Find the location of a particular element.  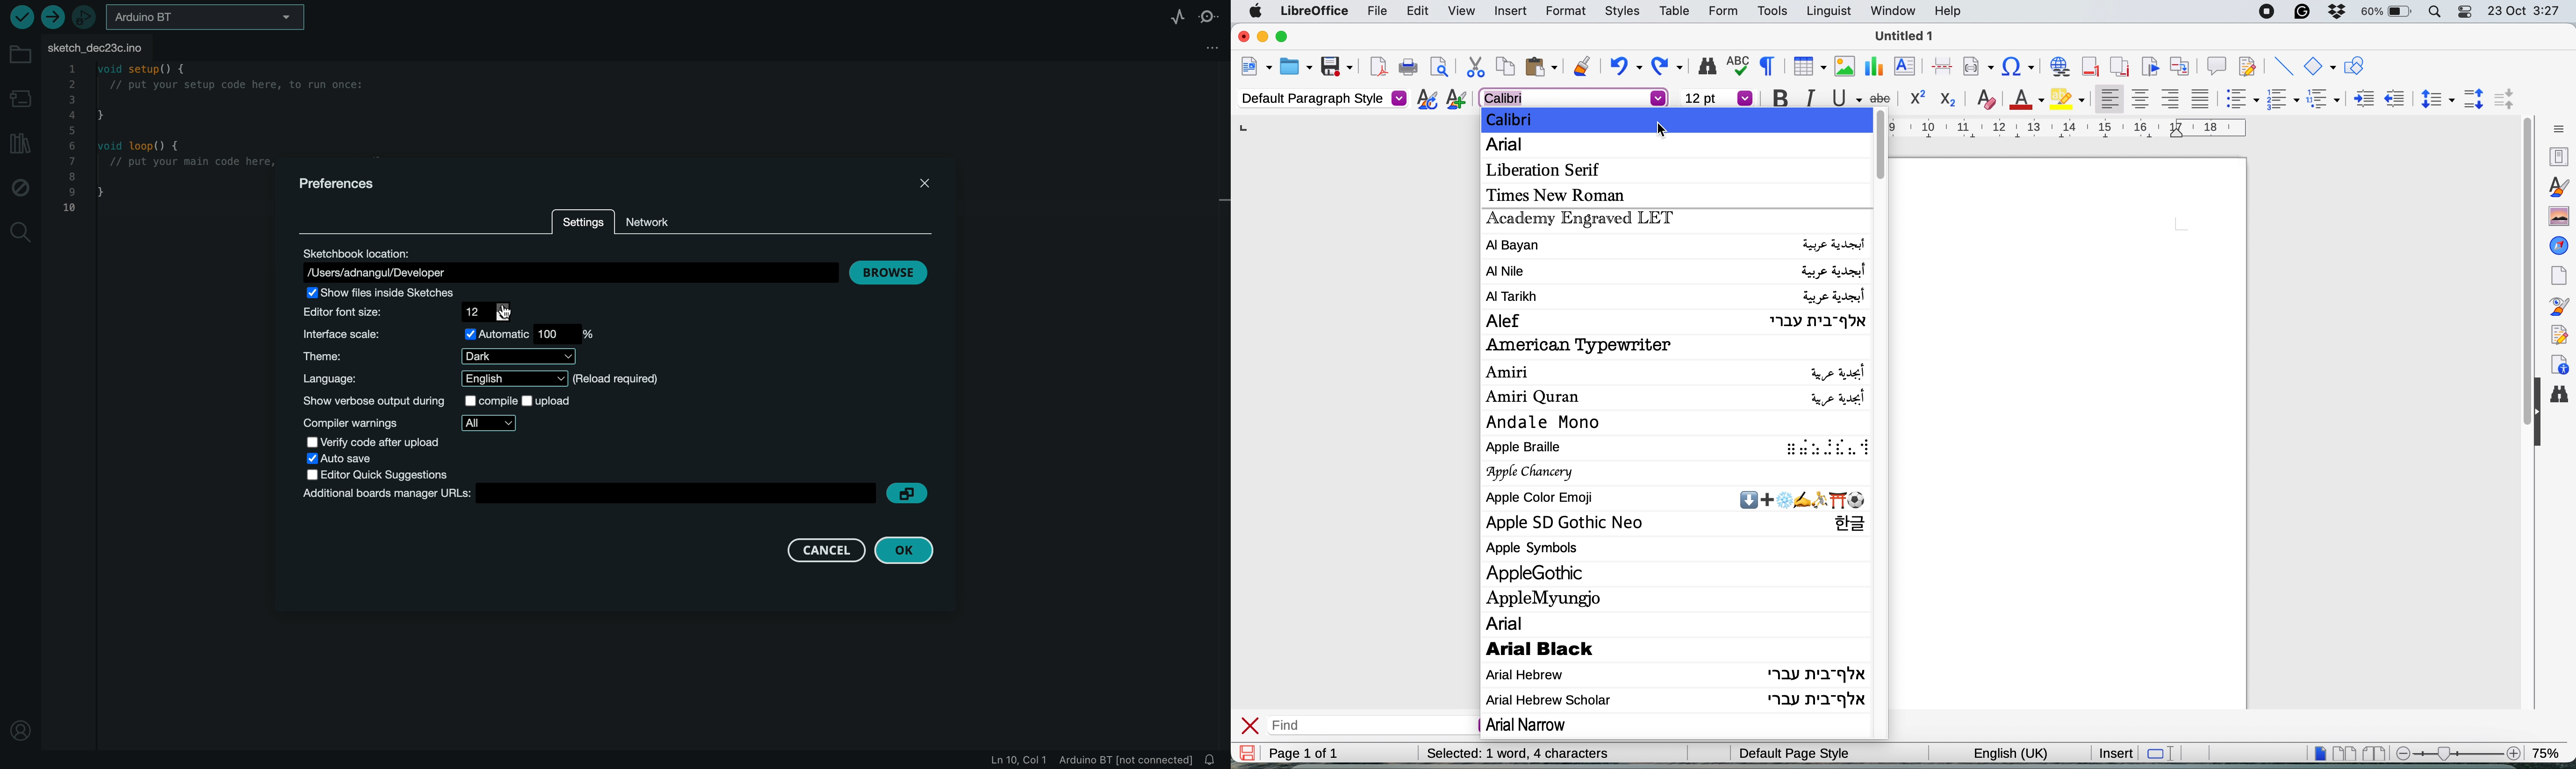

arial hebrew scholar is located at coordinates (1676, 701).